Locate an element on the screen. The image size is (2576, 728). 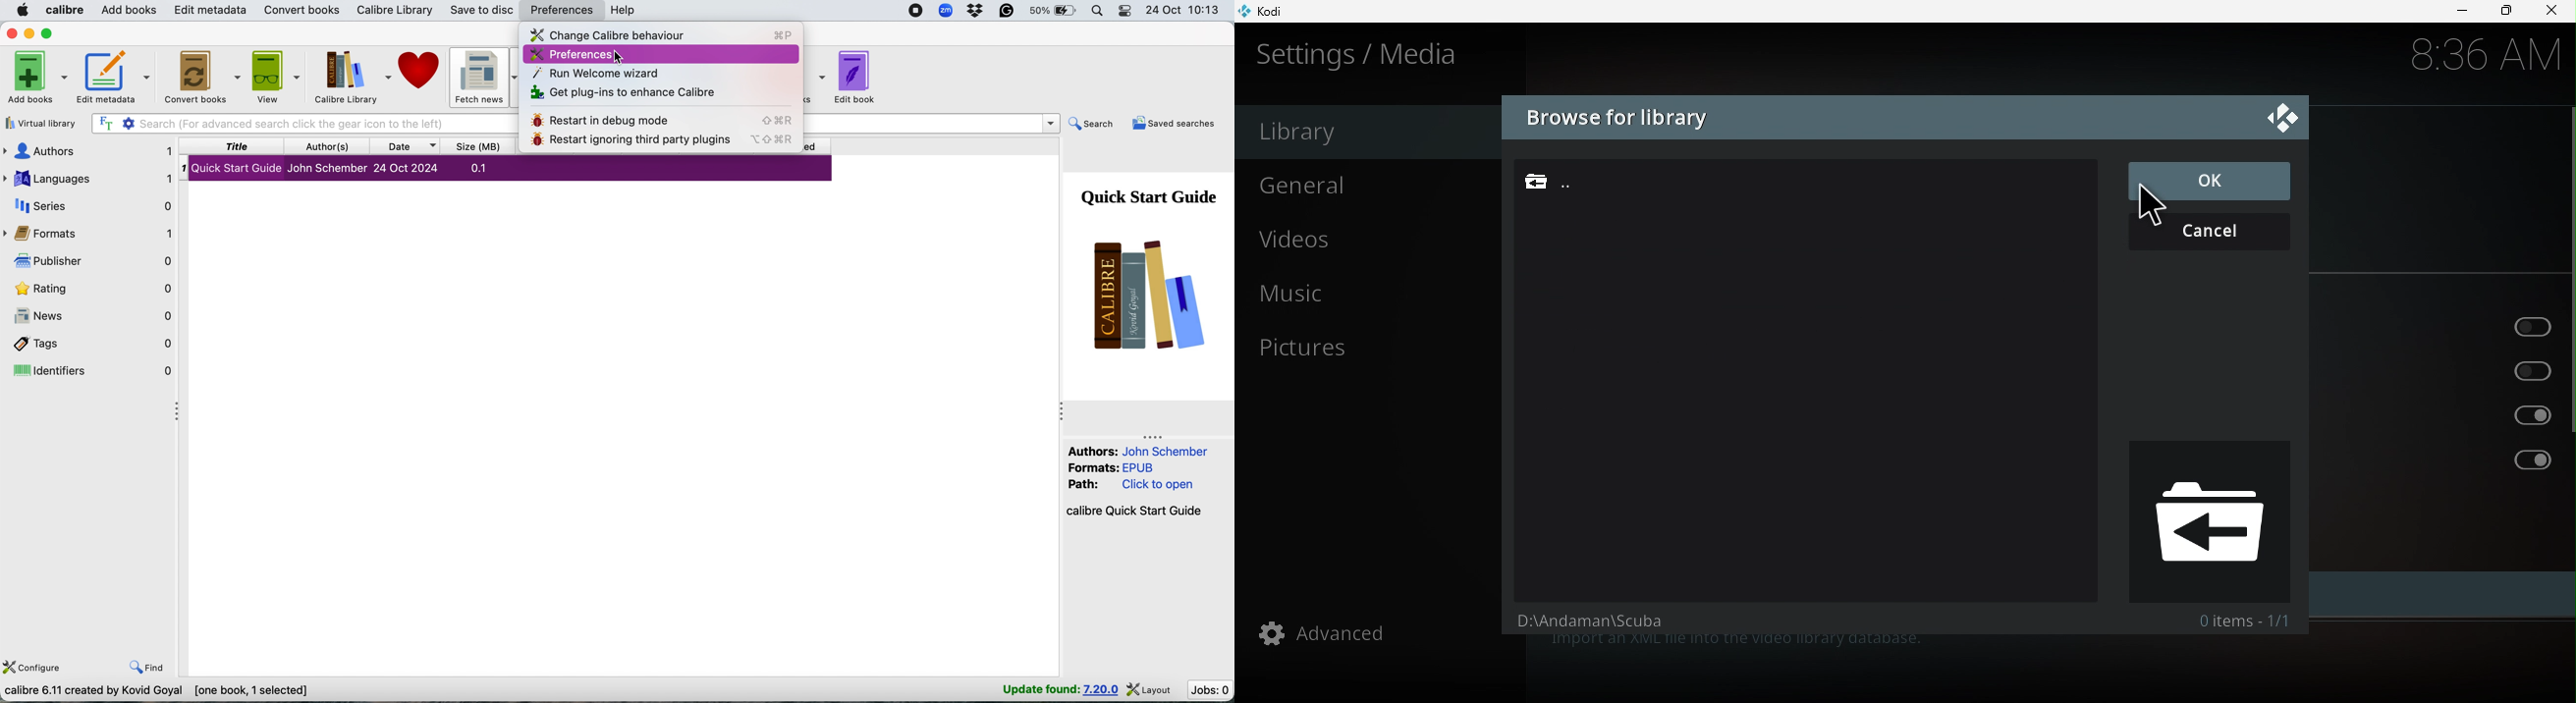
gl Quick Start Guide John Schember 24 Oct 2024 0.1 is located at coordinates (350, 170).